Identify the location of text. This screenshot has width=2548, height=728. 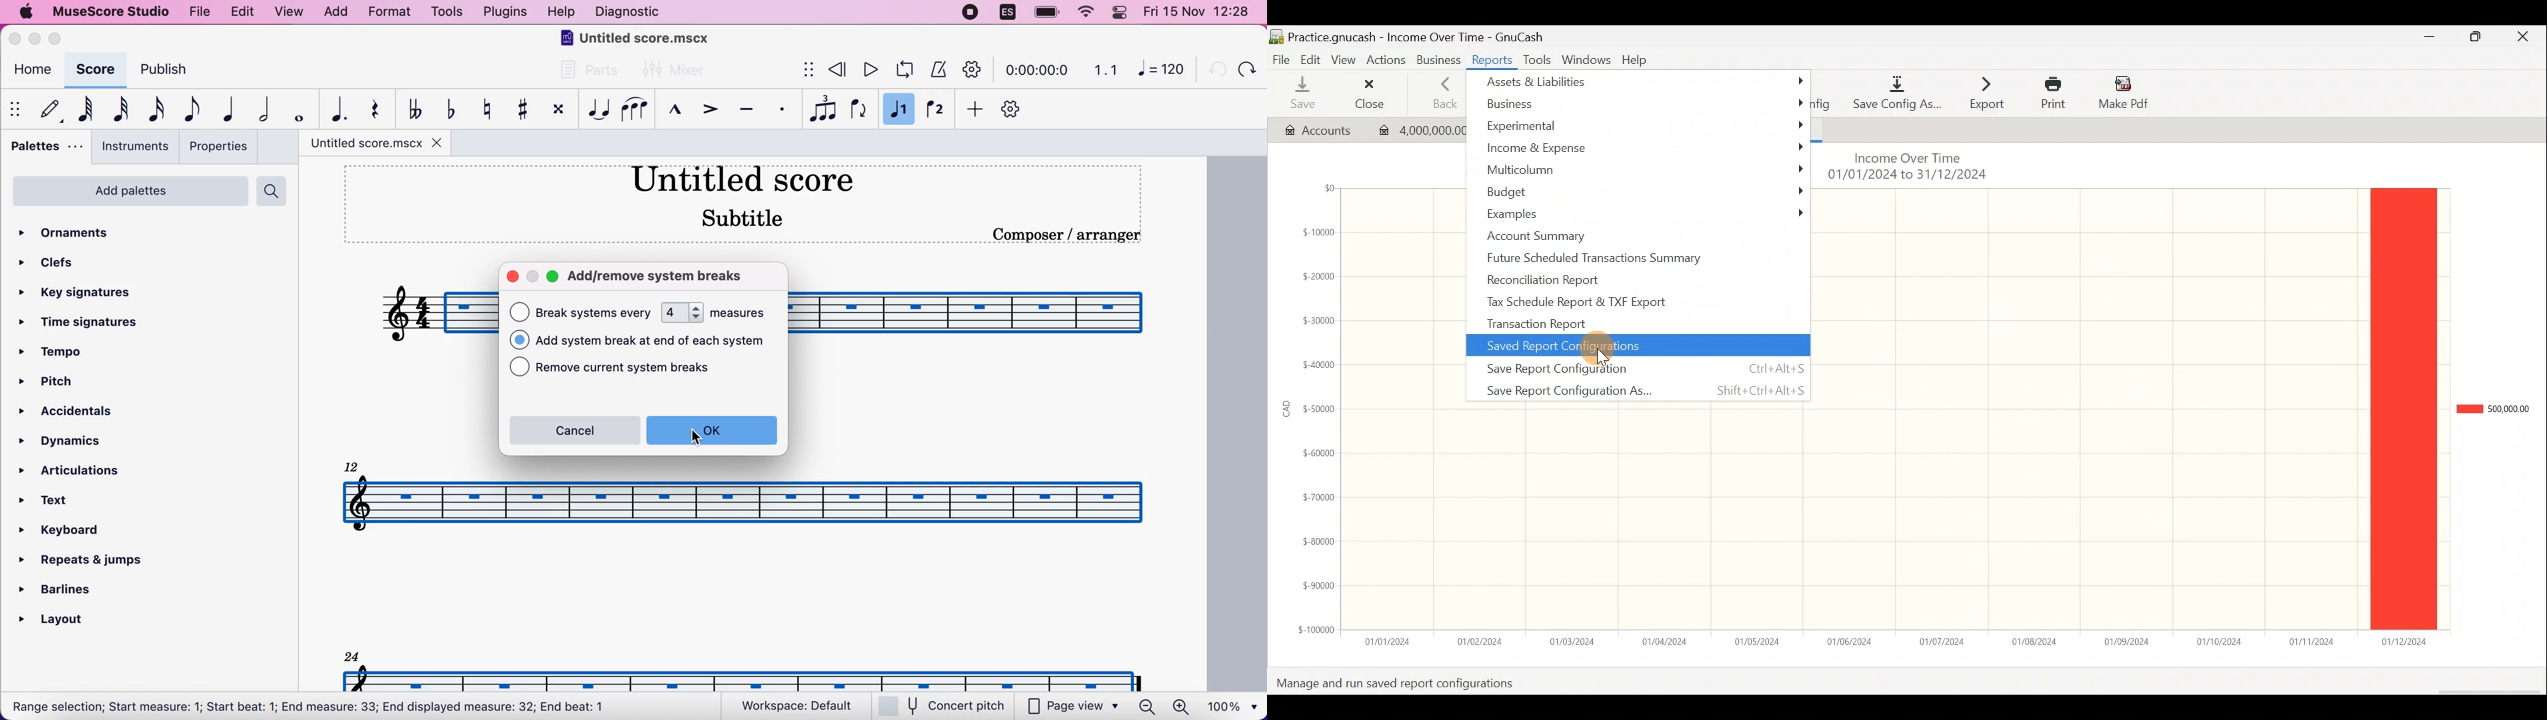
(595, 312).